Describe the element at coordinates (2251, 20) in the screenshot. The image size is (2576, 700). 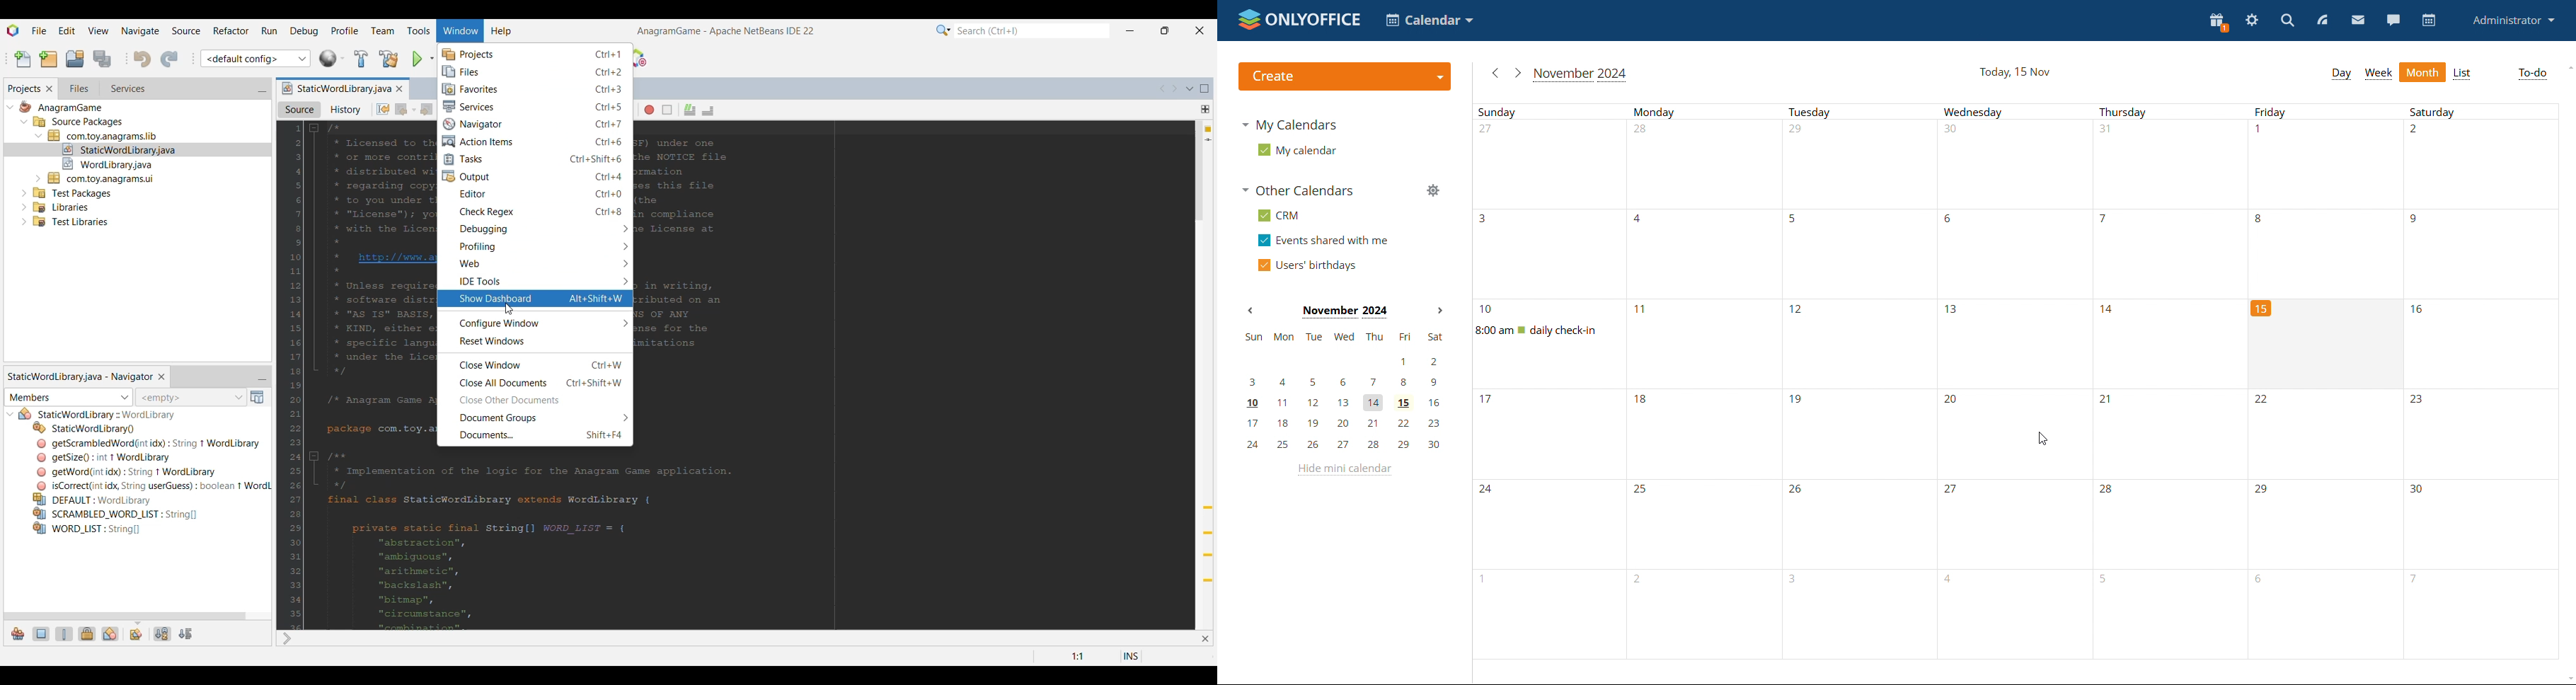
I see `settings` at that location.